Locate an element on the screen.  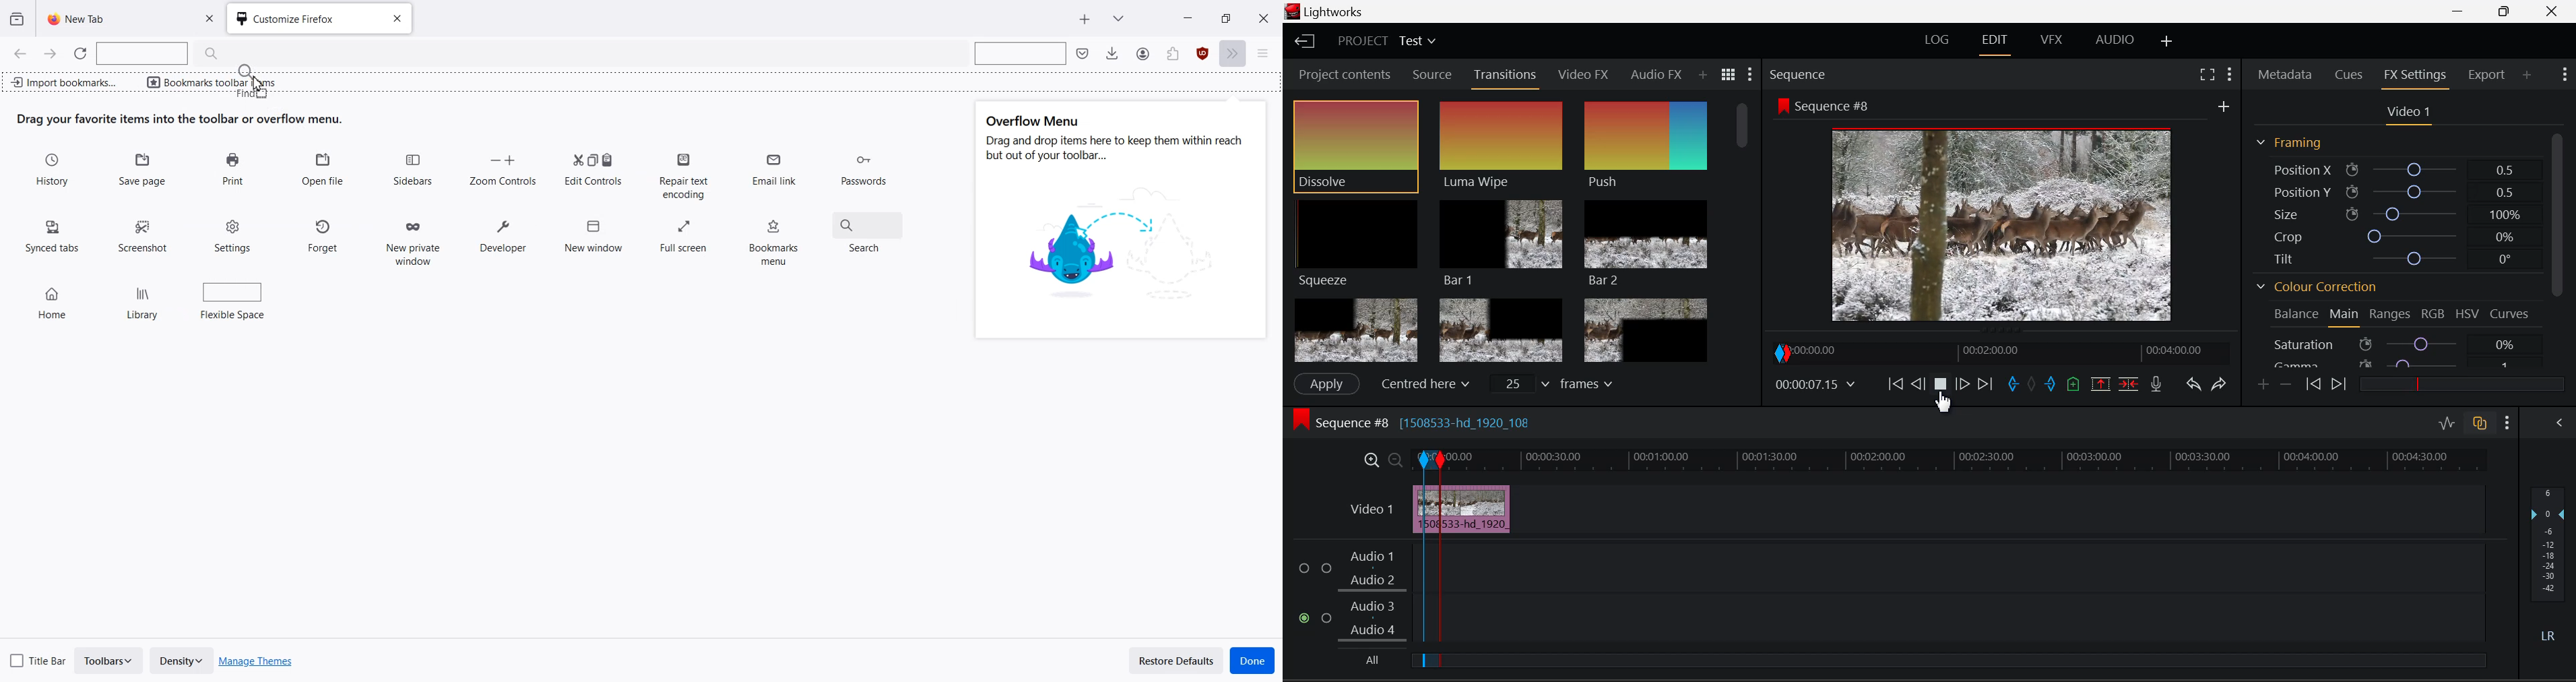
Passwords is located at coordinates (863, 171).